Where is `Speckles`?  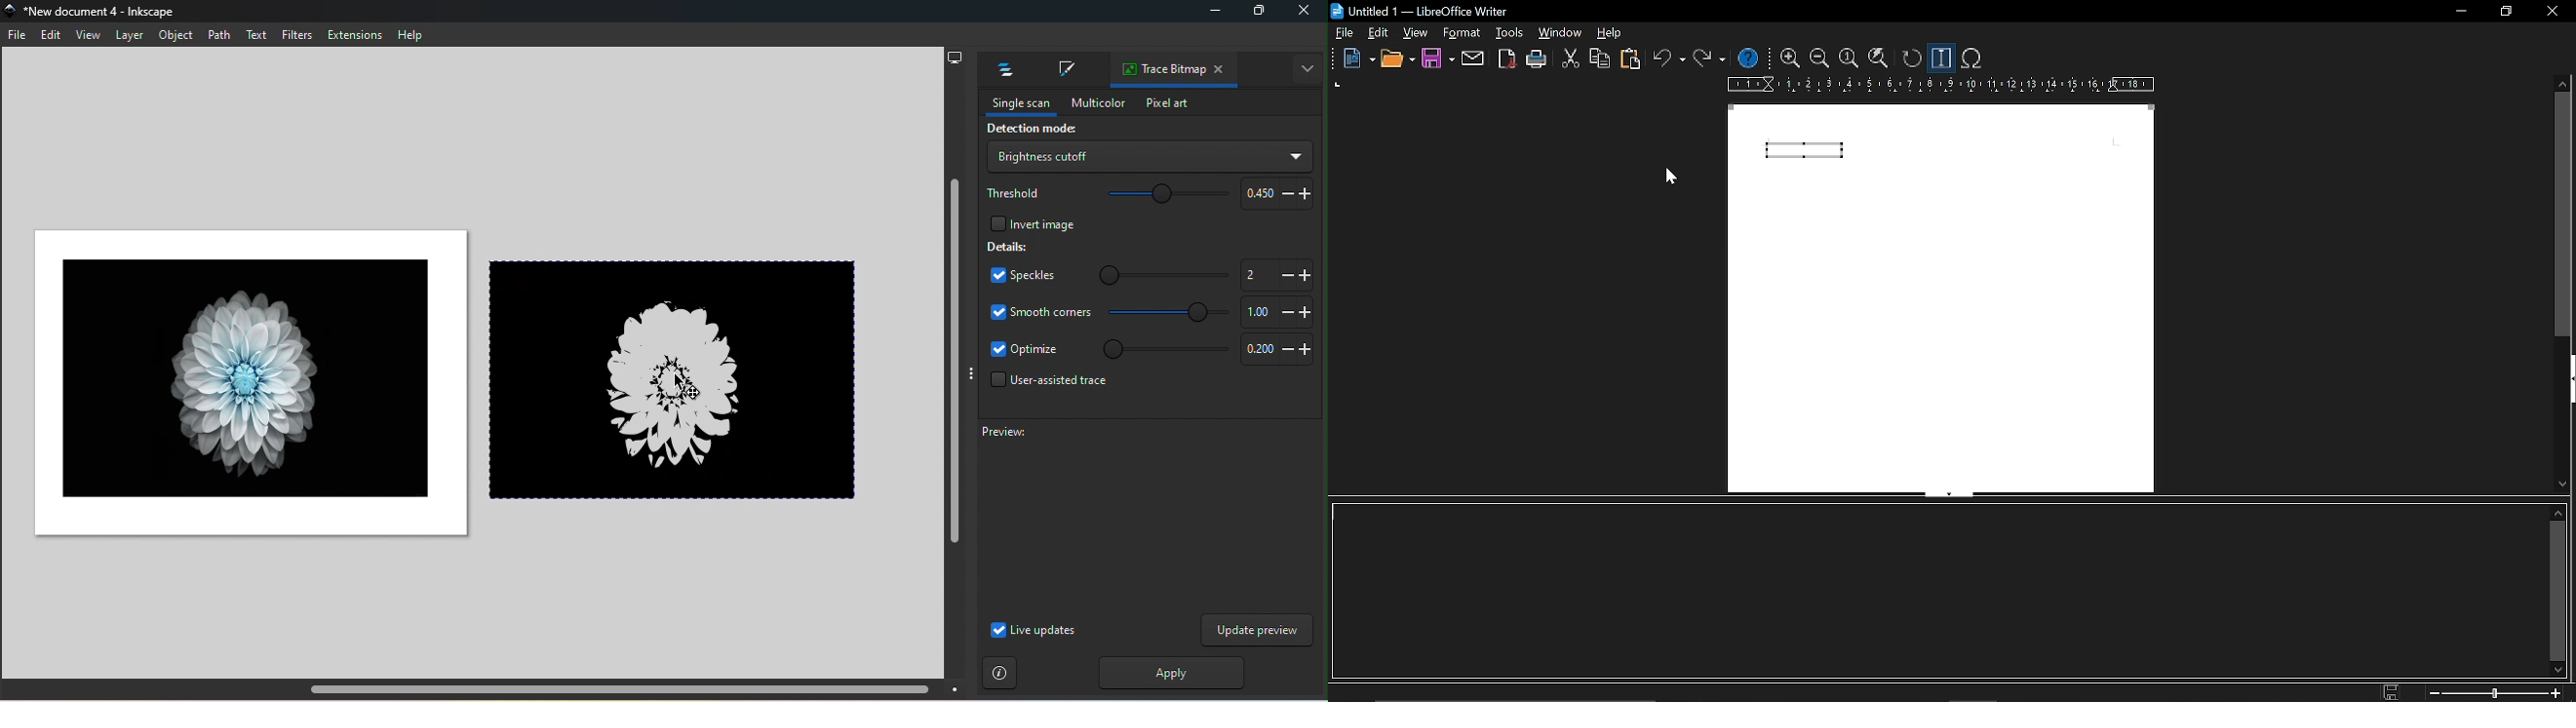 Speckles is located at coordinates (1017, 277).